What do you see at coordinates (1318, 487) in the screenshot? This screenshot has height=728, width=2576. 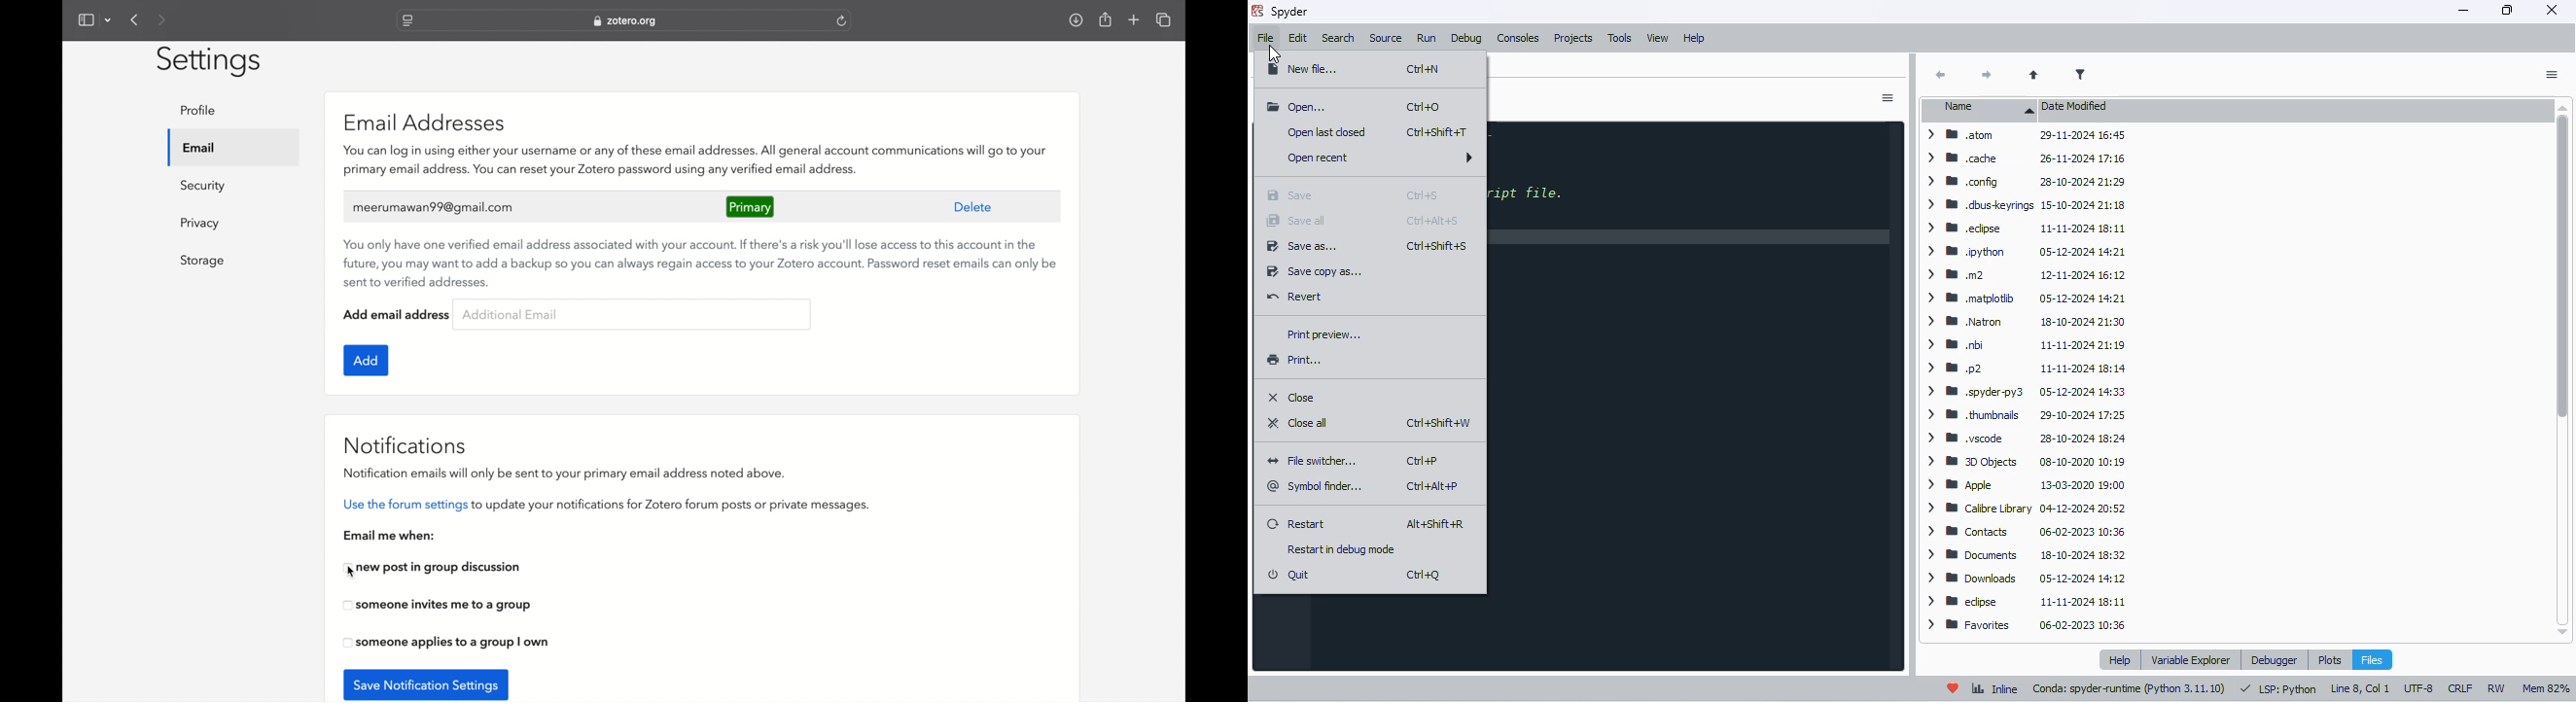 I see `symbol finder` at bounding box center [1318, 487].